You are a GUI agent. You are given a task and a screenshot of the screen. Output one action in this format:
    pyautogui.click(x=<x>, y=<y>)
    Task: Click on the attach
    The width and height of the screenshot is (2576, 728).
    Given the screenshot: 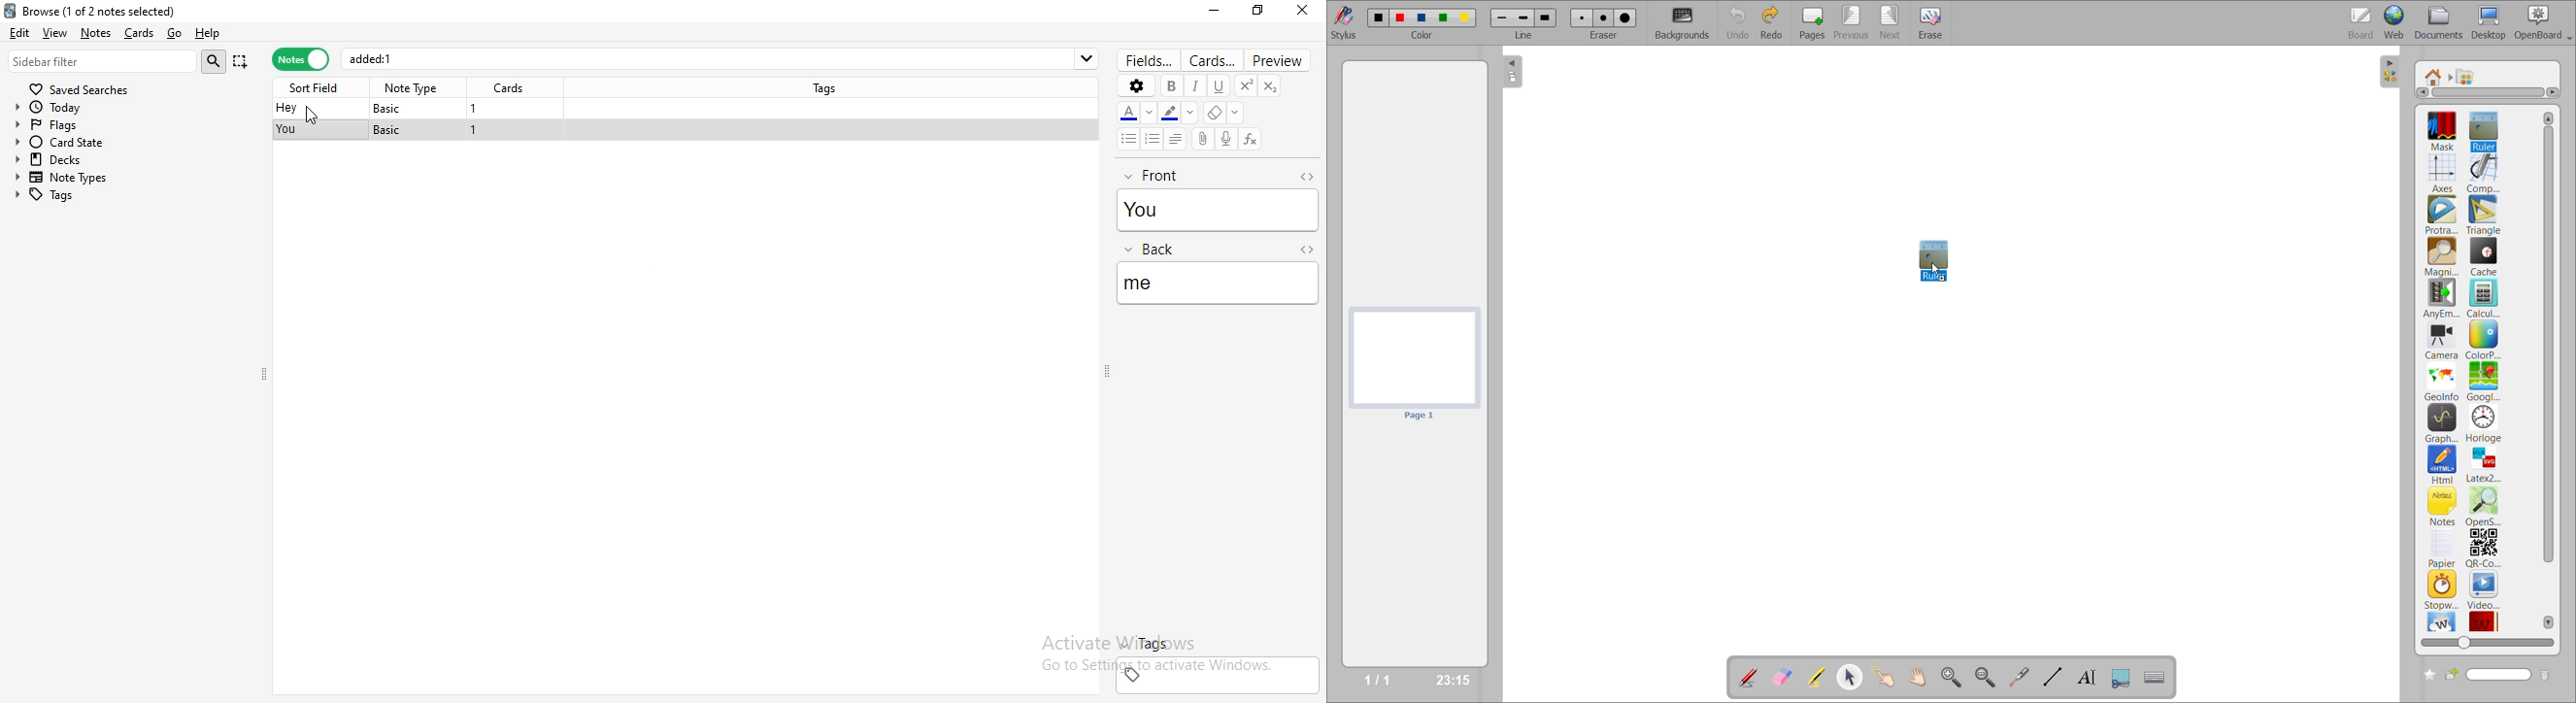 What is the action you would take?
    pyautogui.click(x=1203, y=139)
    